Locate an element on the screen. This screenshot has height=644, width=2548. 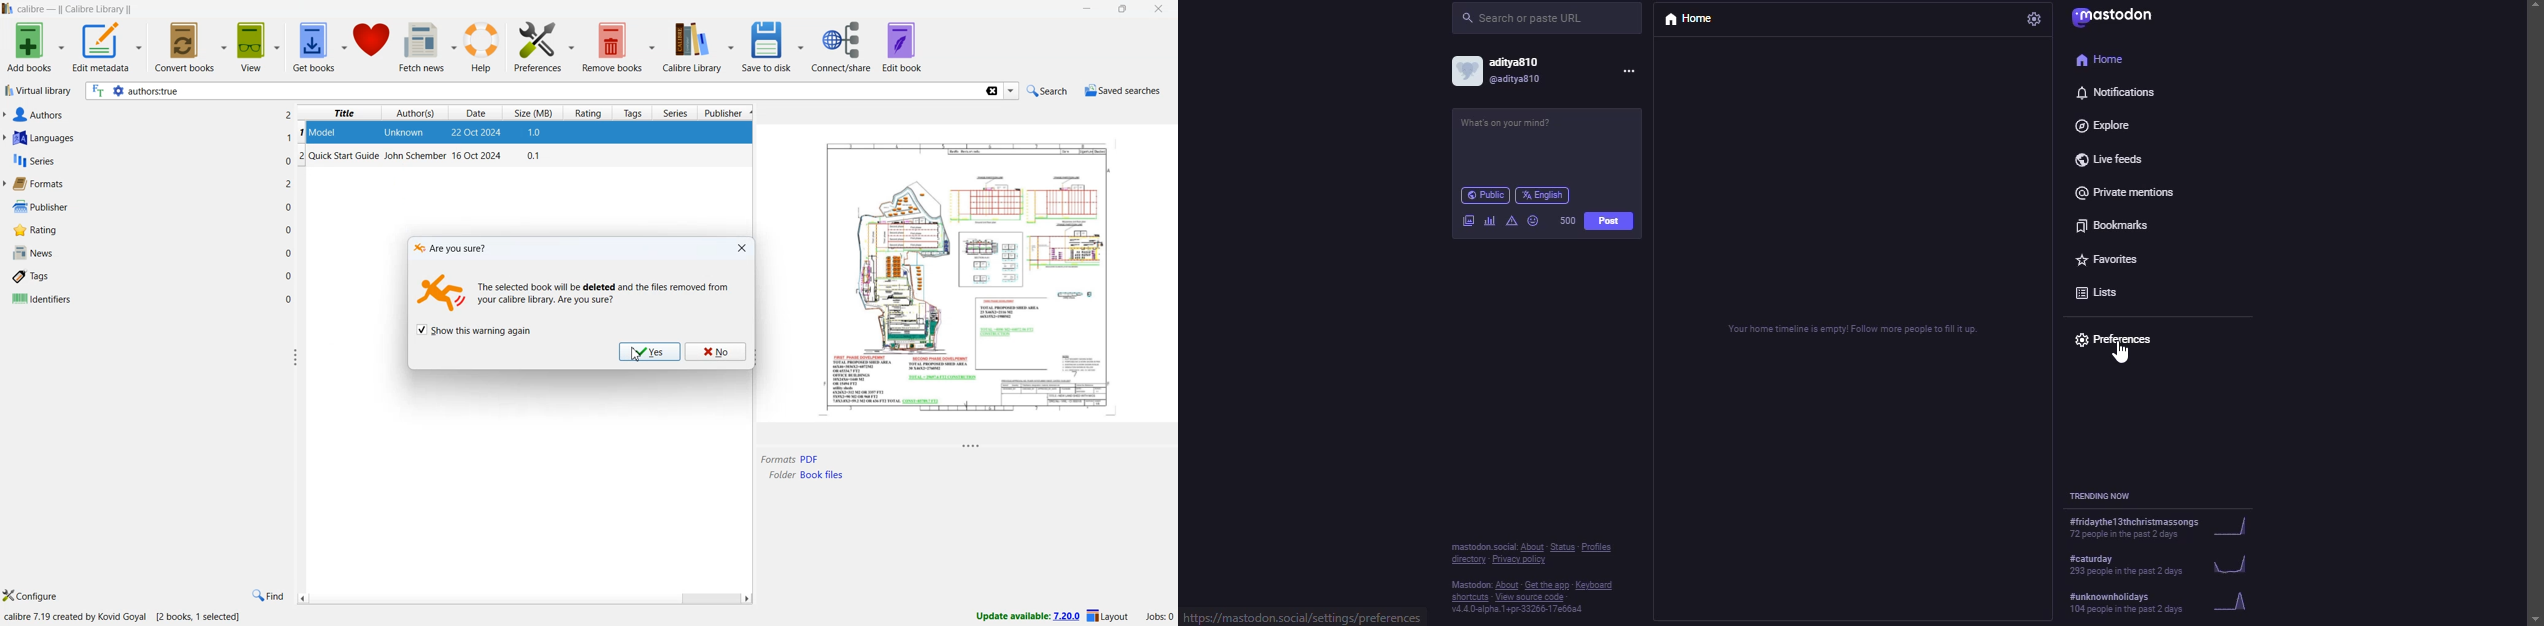
preferences is located at coordinates (544, 47).